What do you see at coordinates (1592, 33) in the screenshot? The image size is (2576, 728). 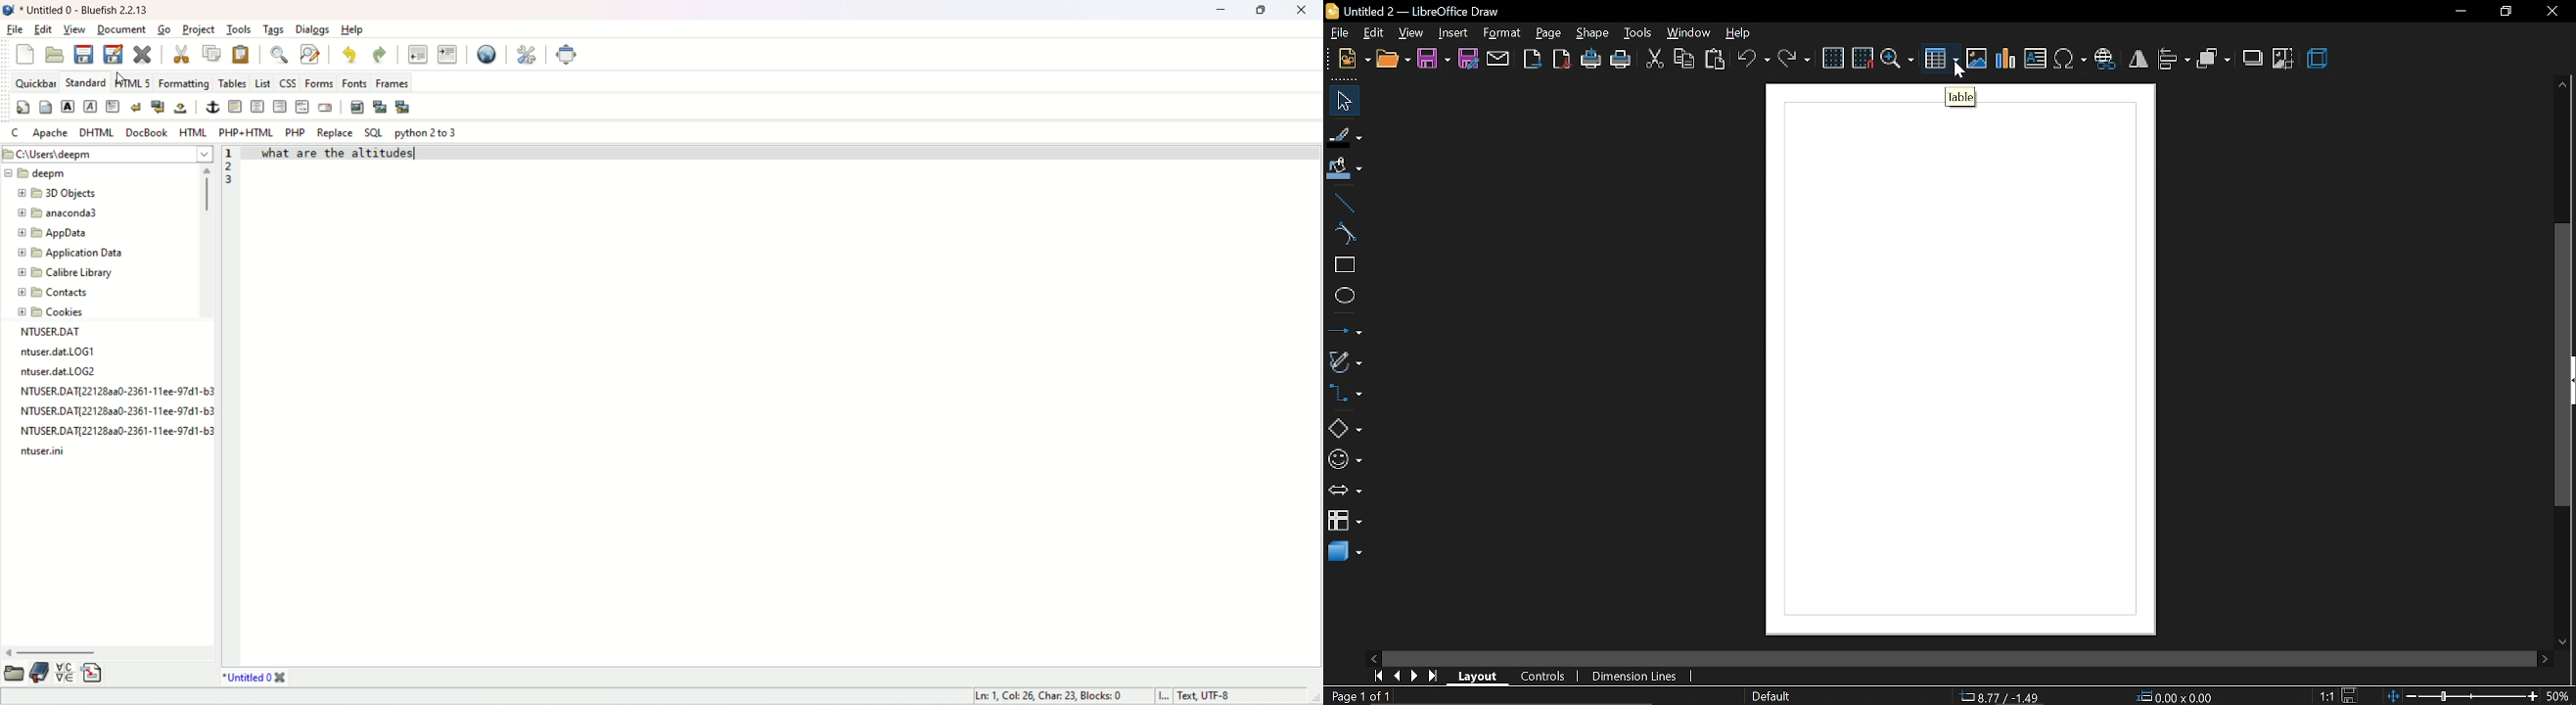 I see `shape` at bounding box center [1592, 33].